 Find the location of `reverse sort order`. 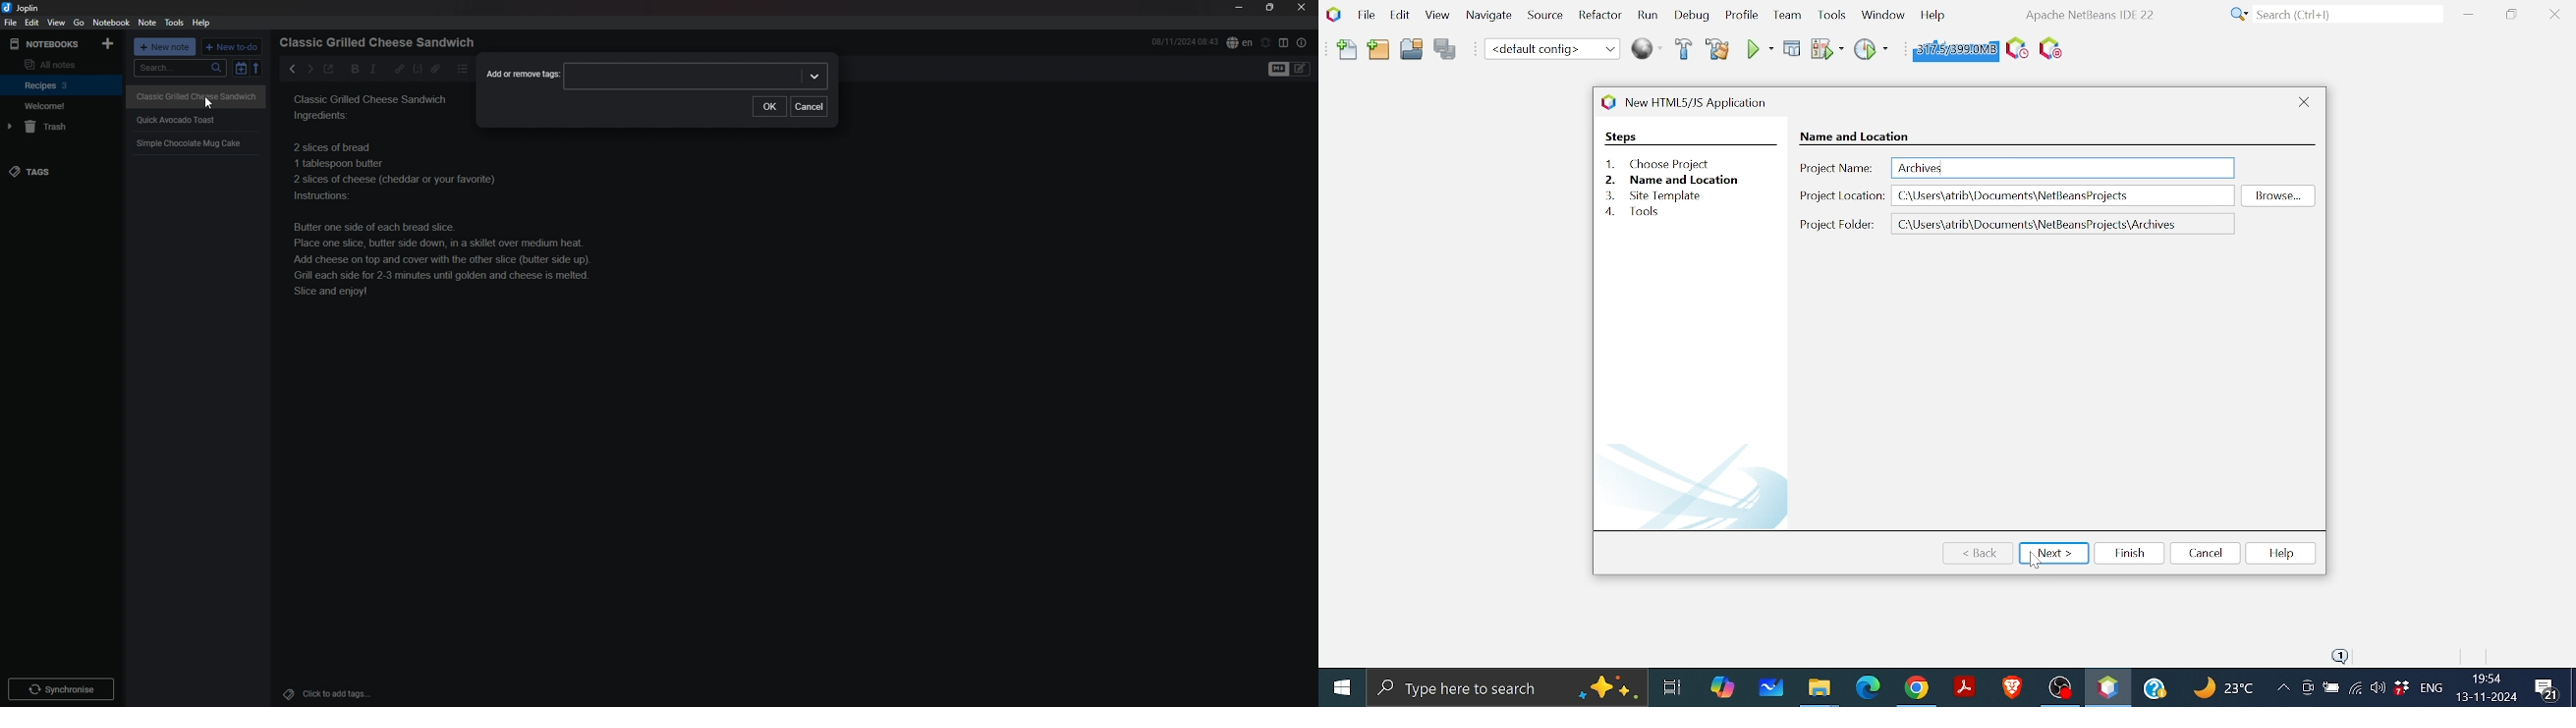

reverse sort order is located at coordinates (257, 68).